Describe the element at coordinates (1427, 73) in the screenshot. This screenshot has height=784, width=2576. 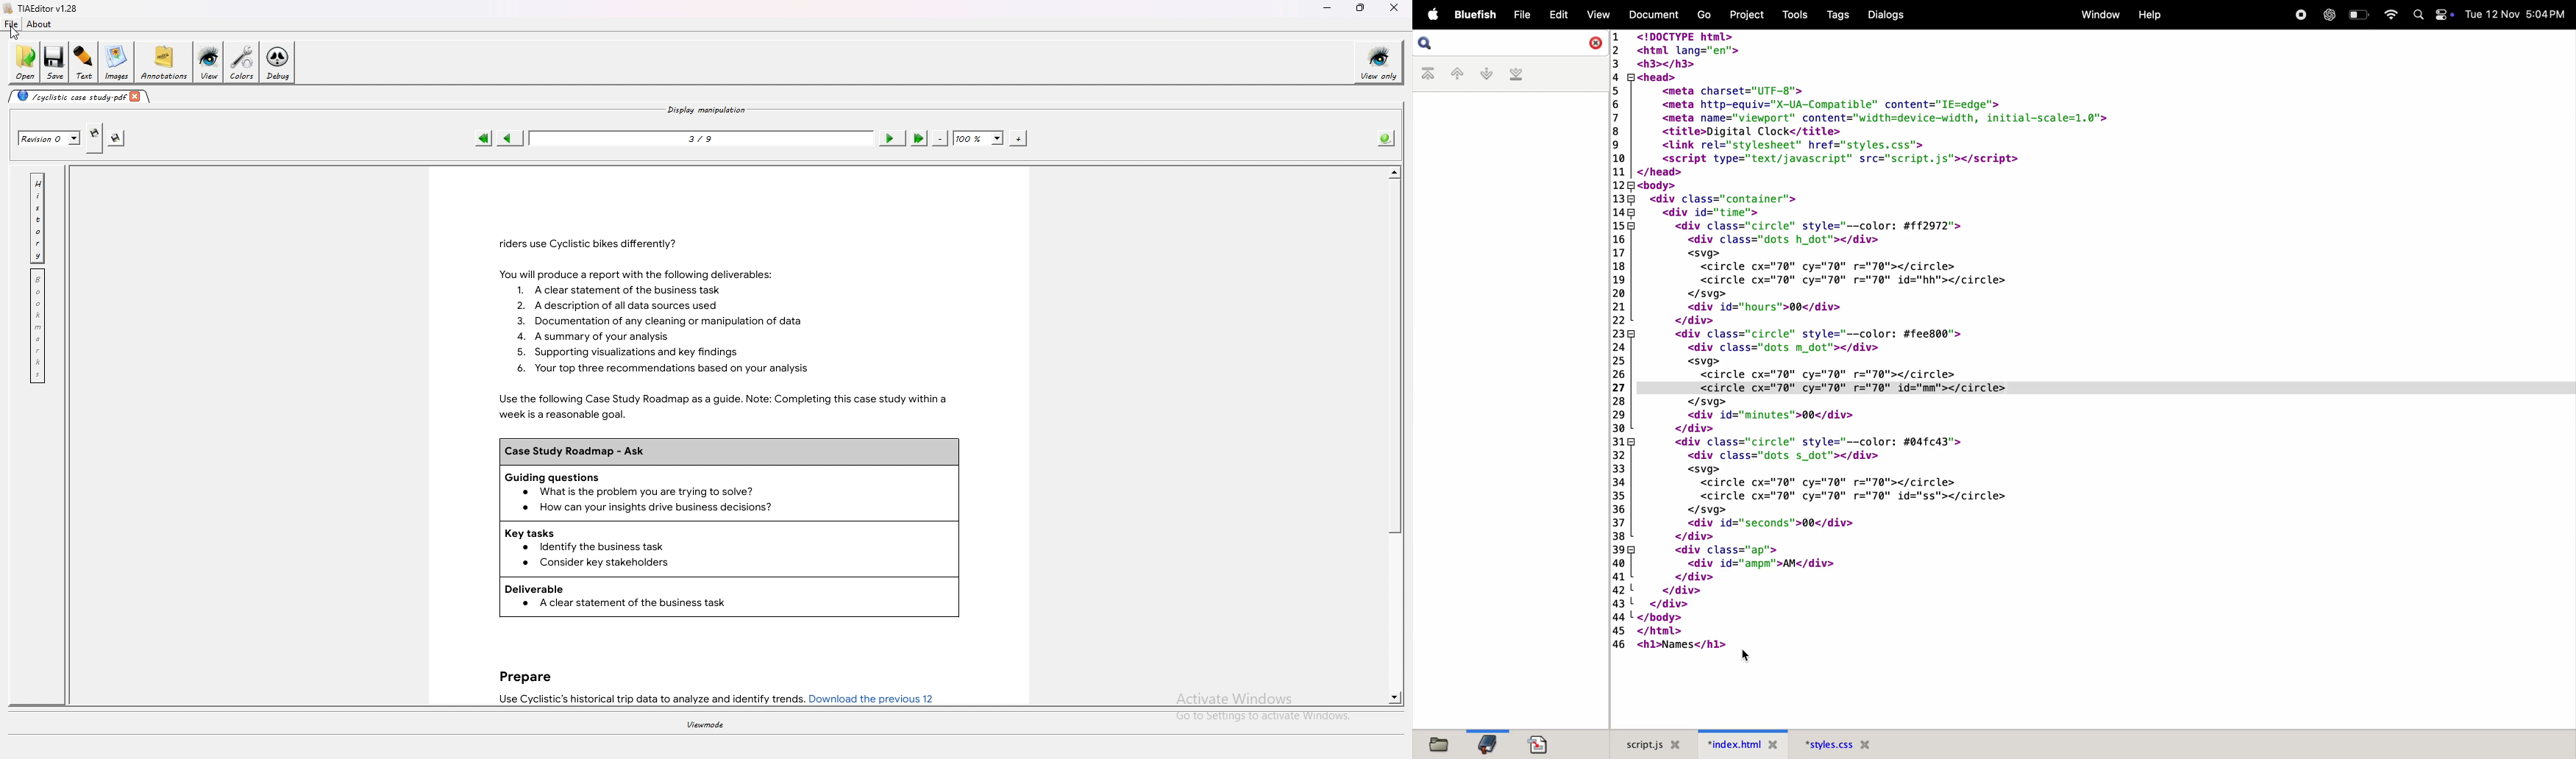
I see `first bookmark` at that location.